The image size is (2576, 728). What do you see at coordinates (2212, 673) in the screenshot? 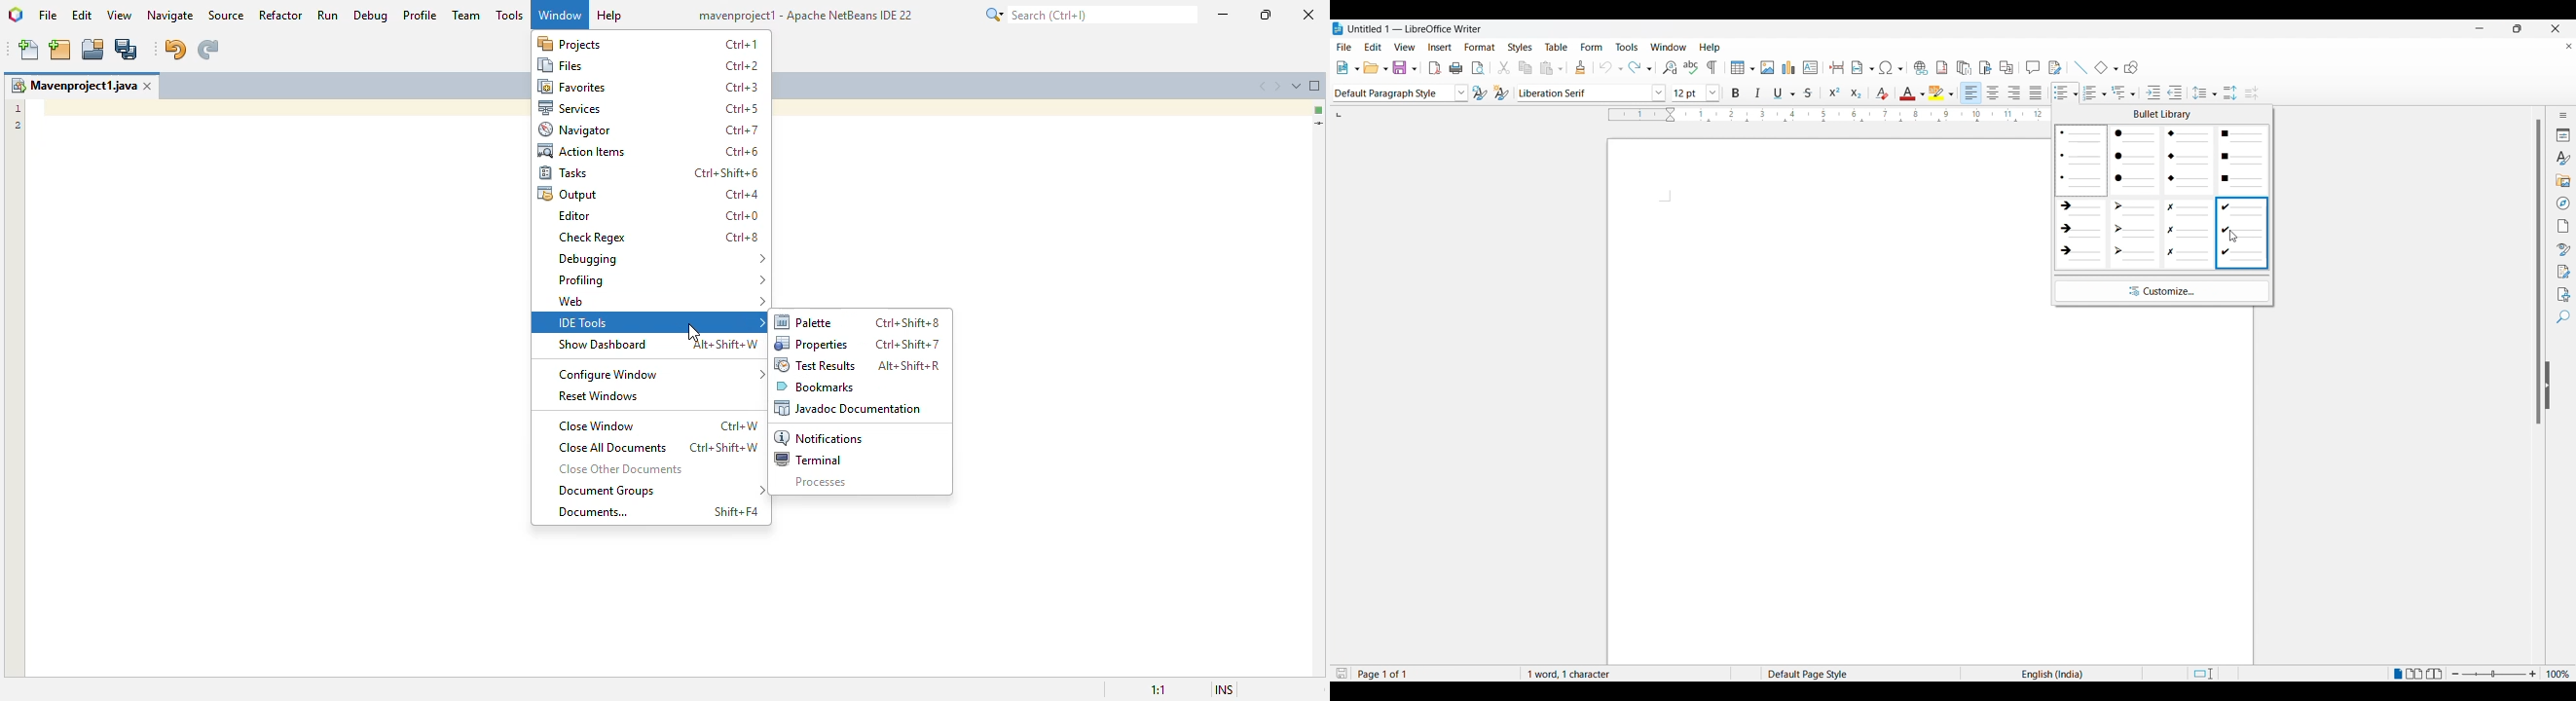
I see `Standard selection` at bounding box center [2212, 673].